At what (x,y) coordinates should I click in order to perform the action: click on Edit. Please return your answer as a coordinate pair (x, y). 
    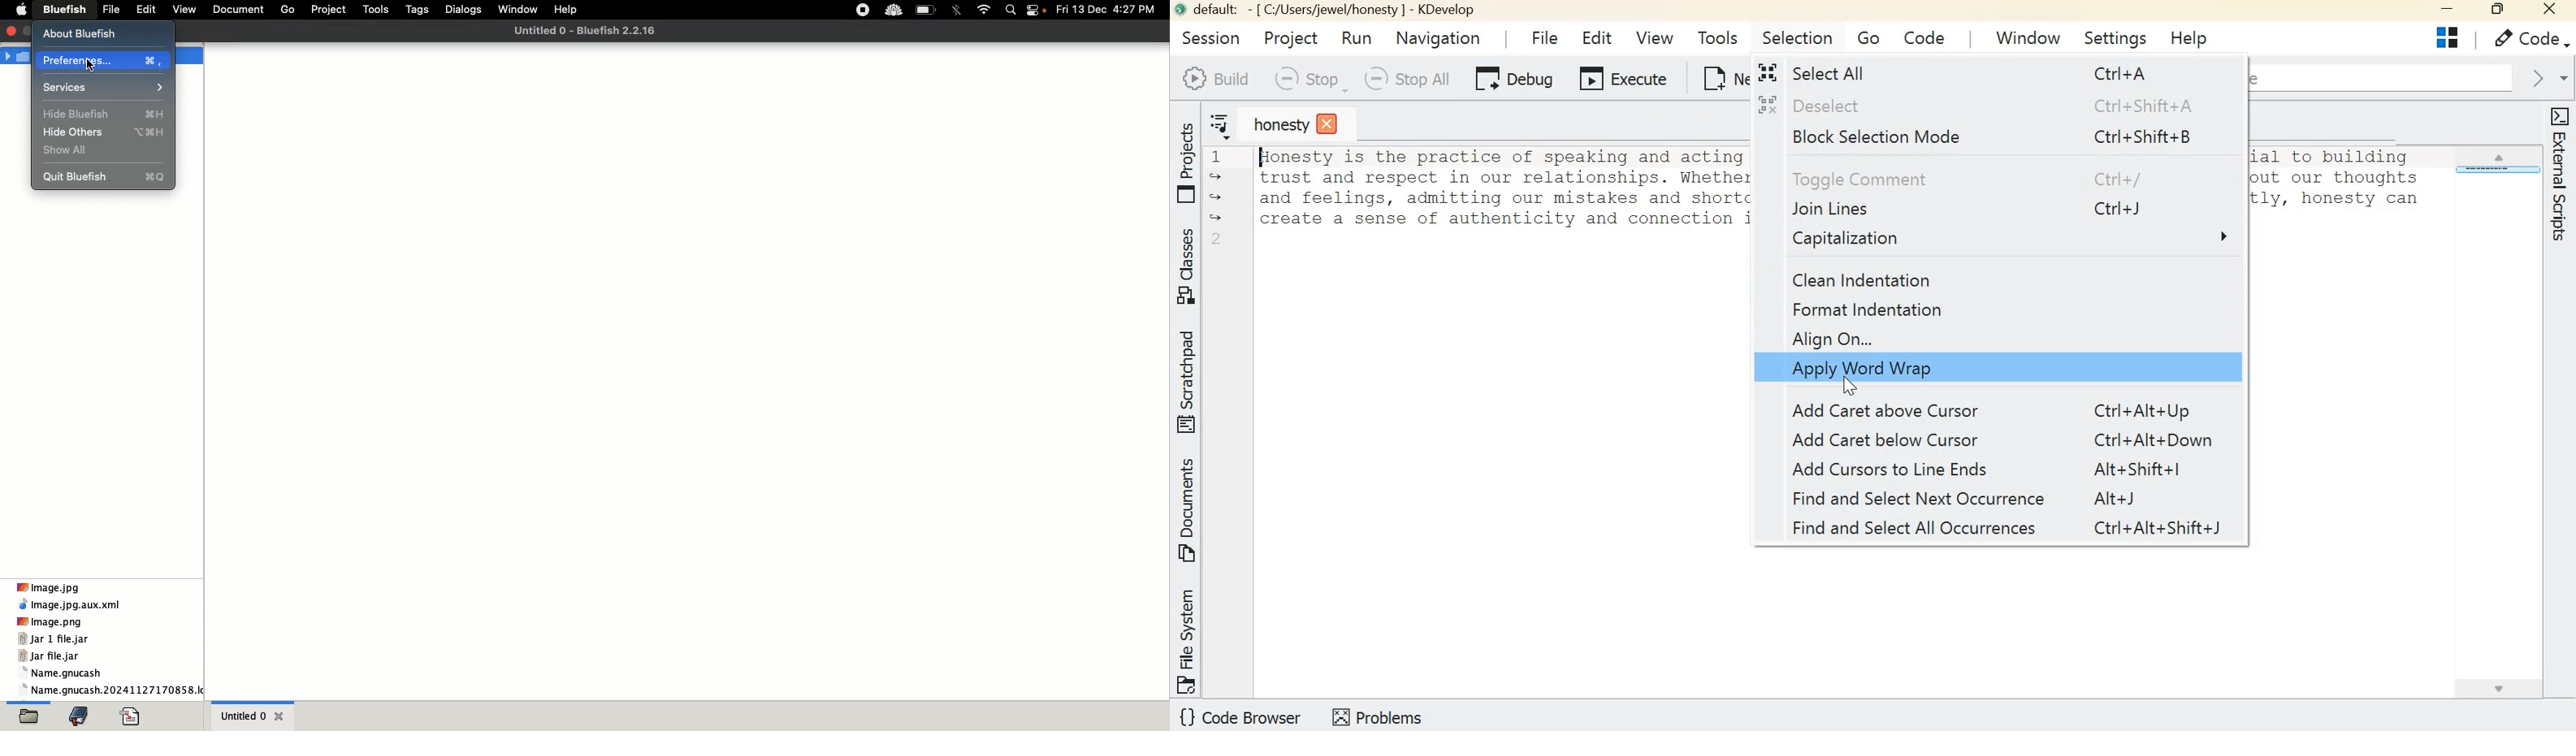
    Looking at the image, I should click on (145, 11).